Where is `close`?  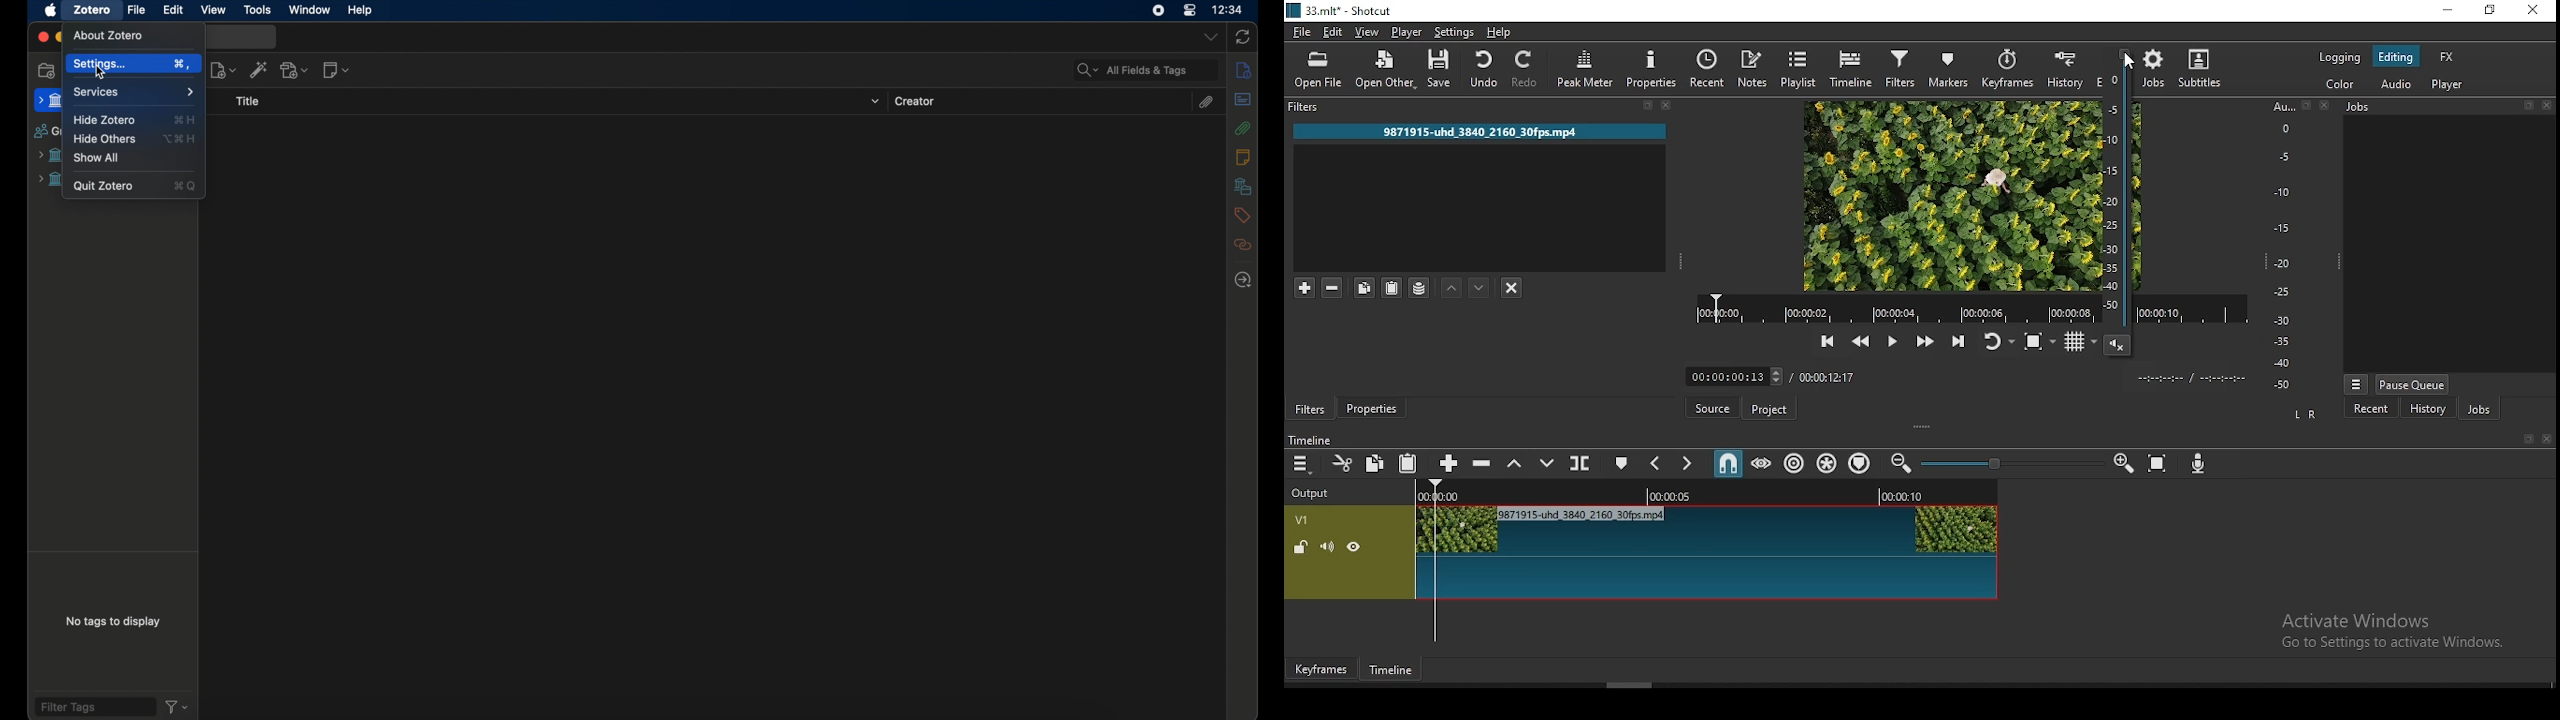
close is located at coordinates (2547, 441).